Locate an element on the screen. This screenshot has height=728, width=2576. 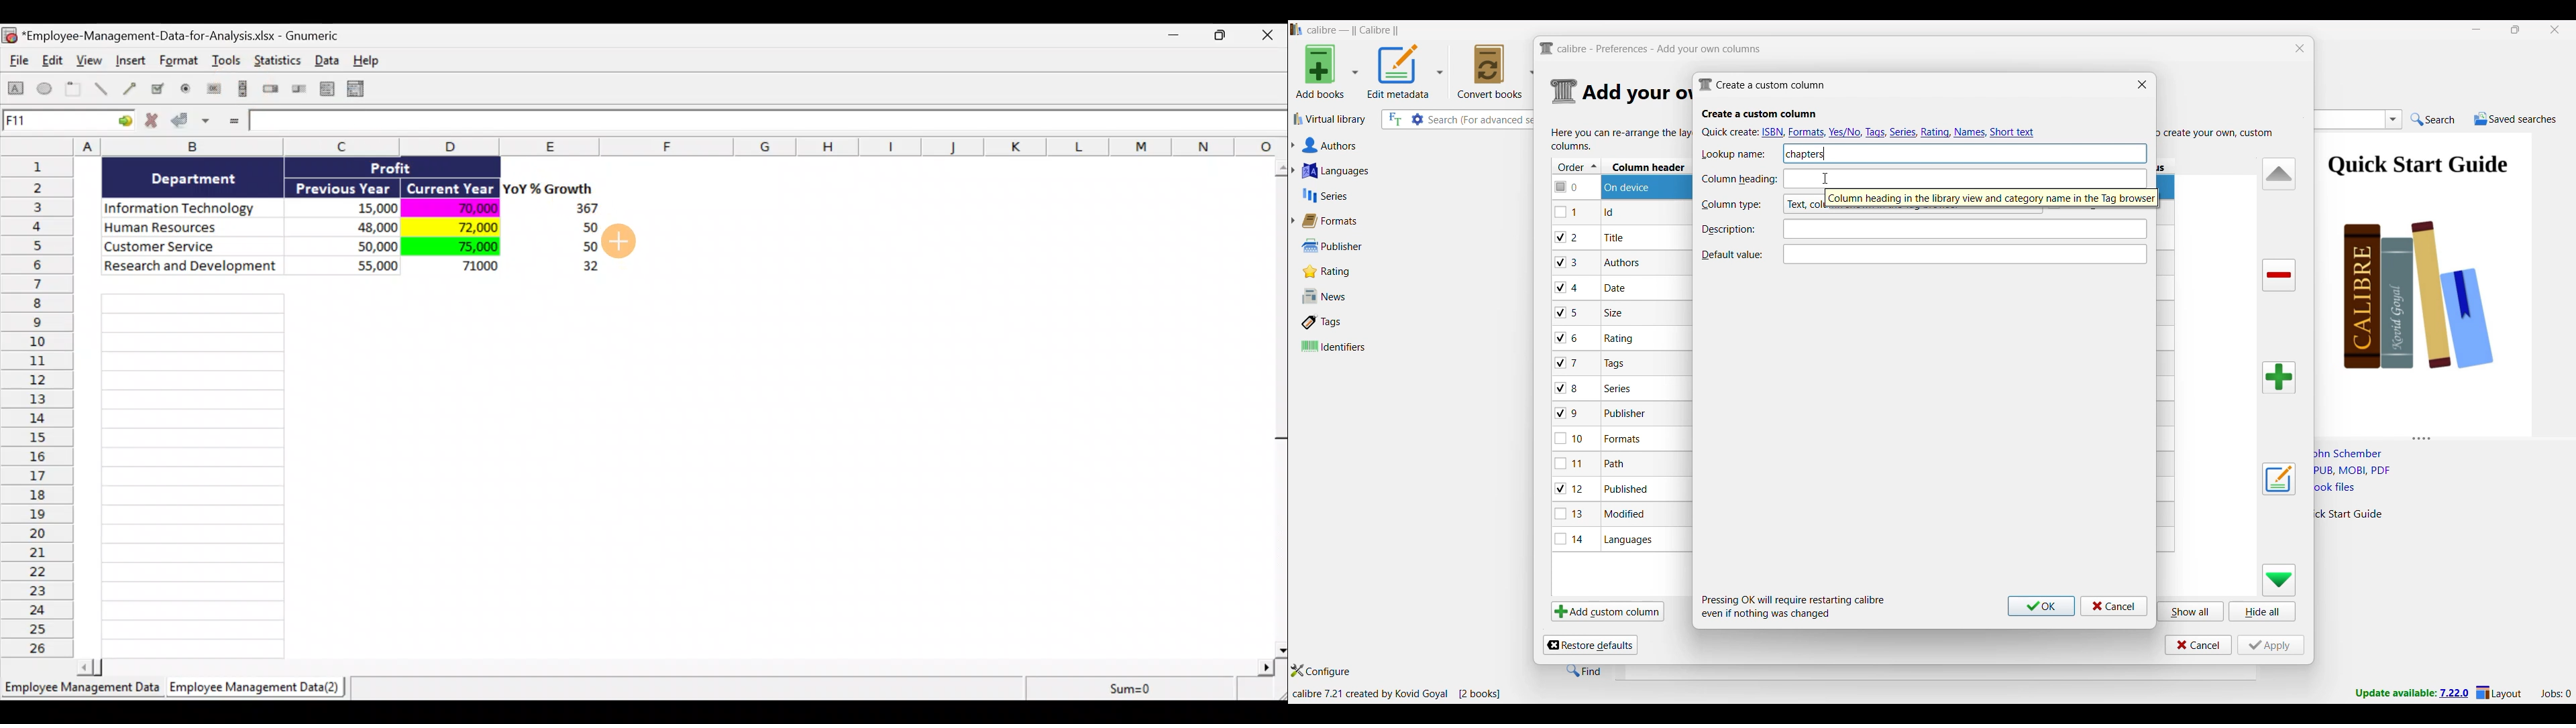
Add custom column is located at coordinates (1607, 611).